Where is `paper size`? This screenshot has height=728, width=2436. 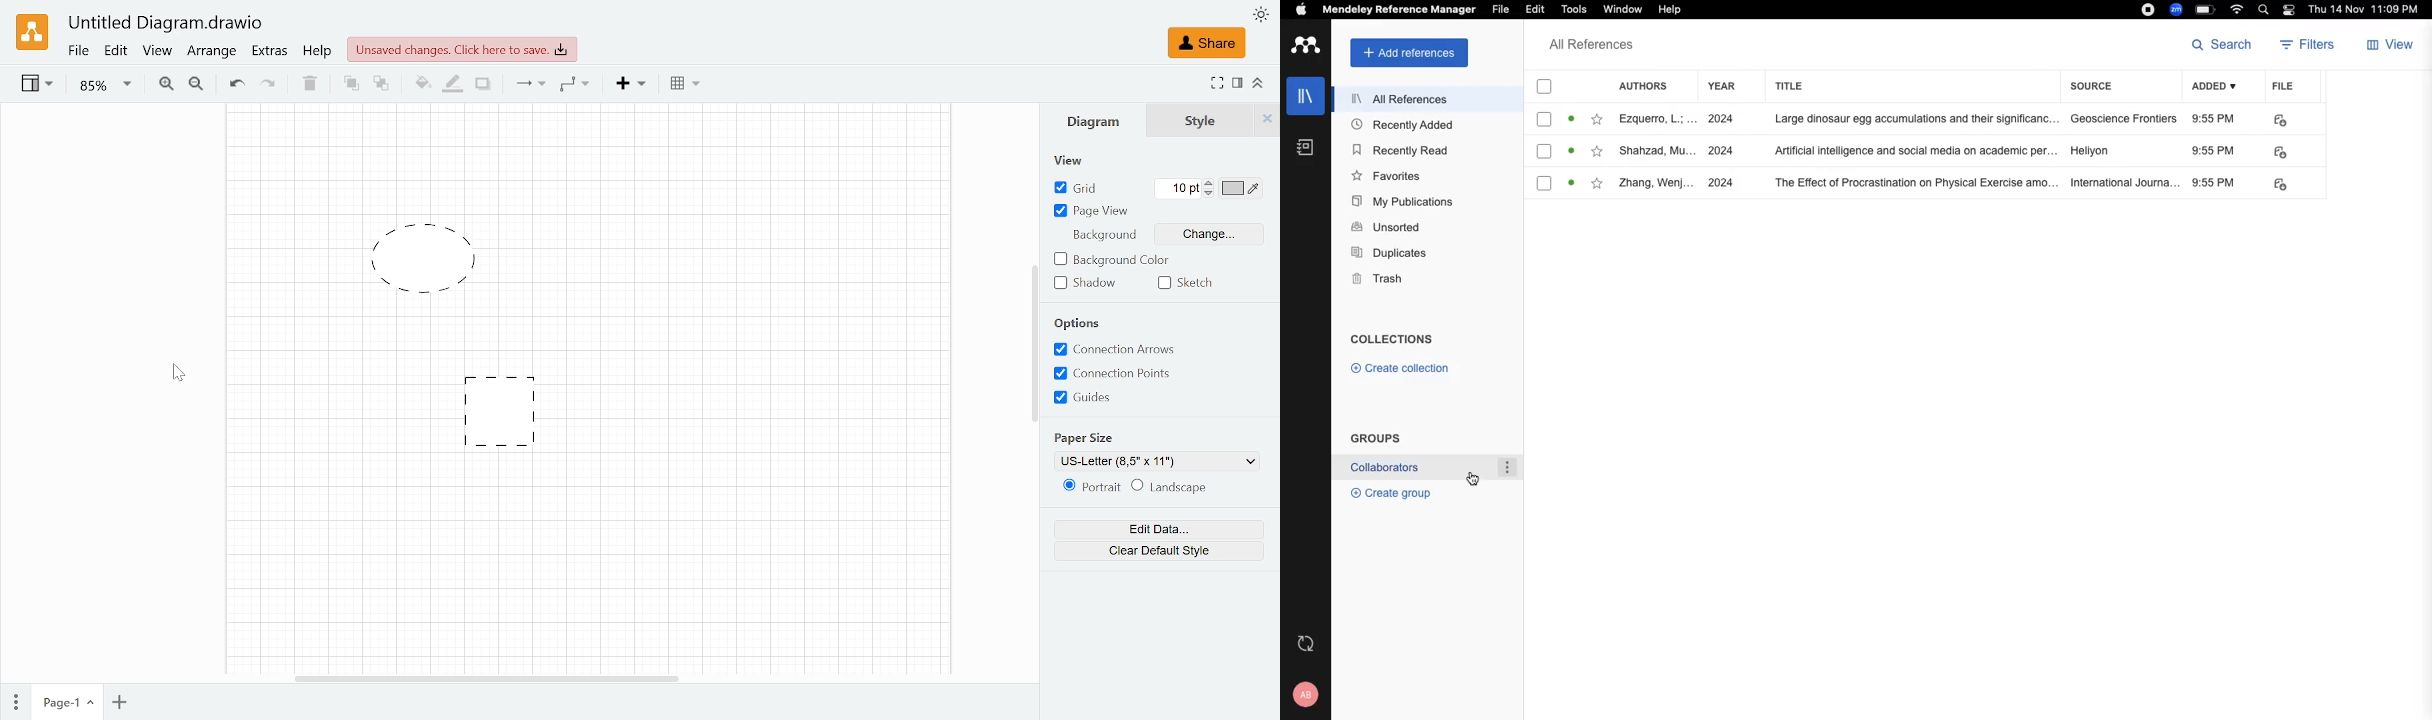 paper size is located at coordinates (1088, 439).